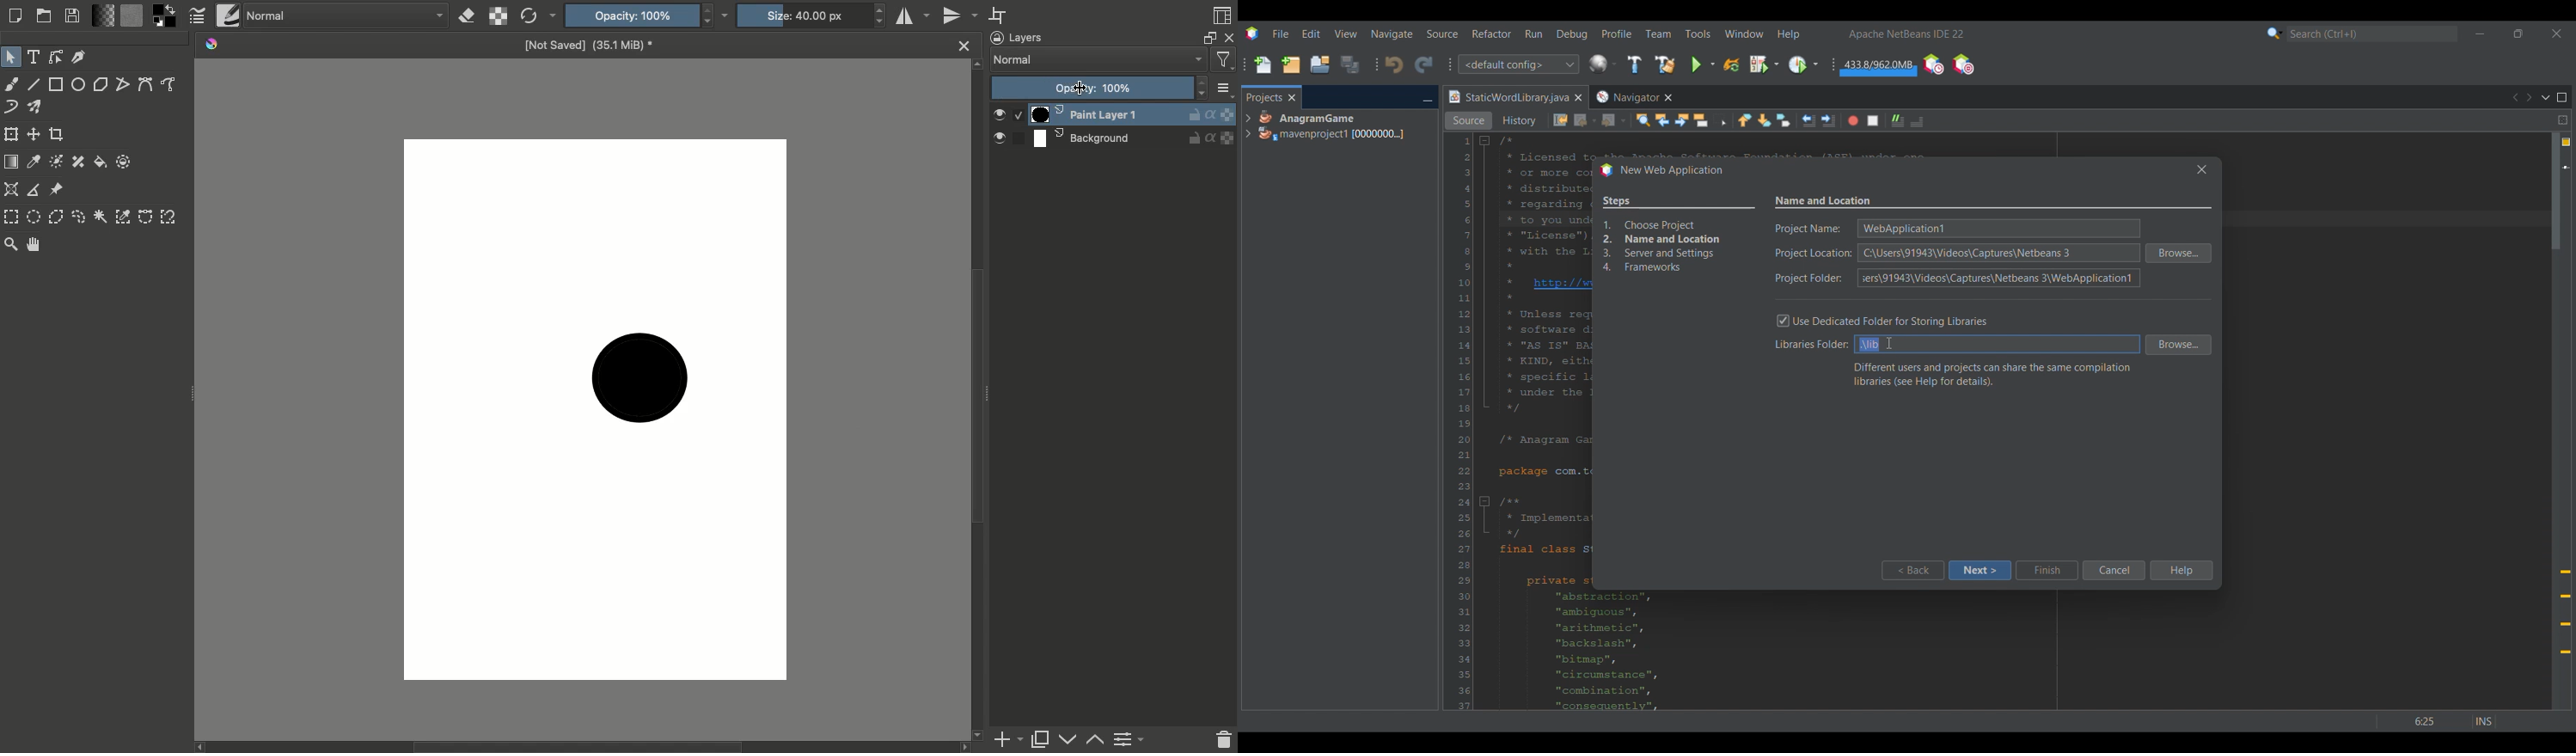 This screenshot has height=756, width=2576. I want to click on Fill, so click(101, 163).